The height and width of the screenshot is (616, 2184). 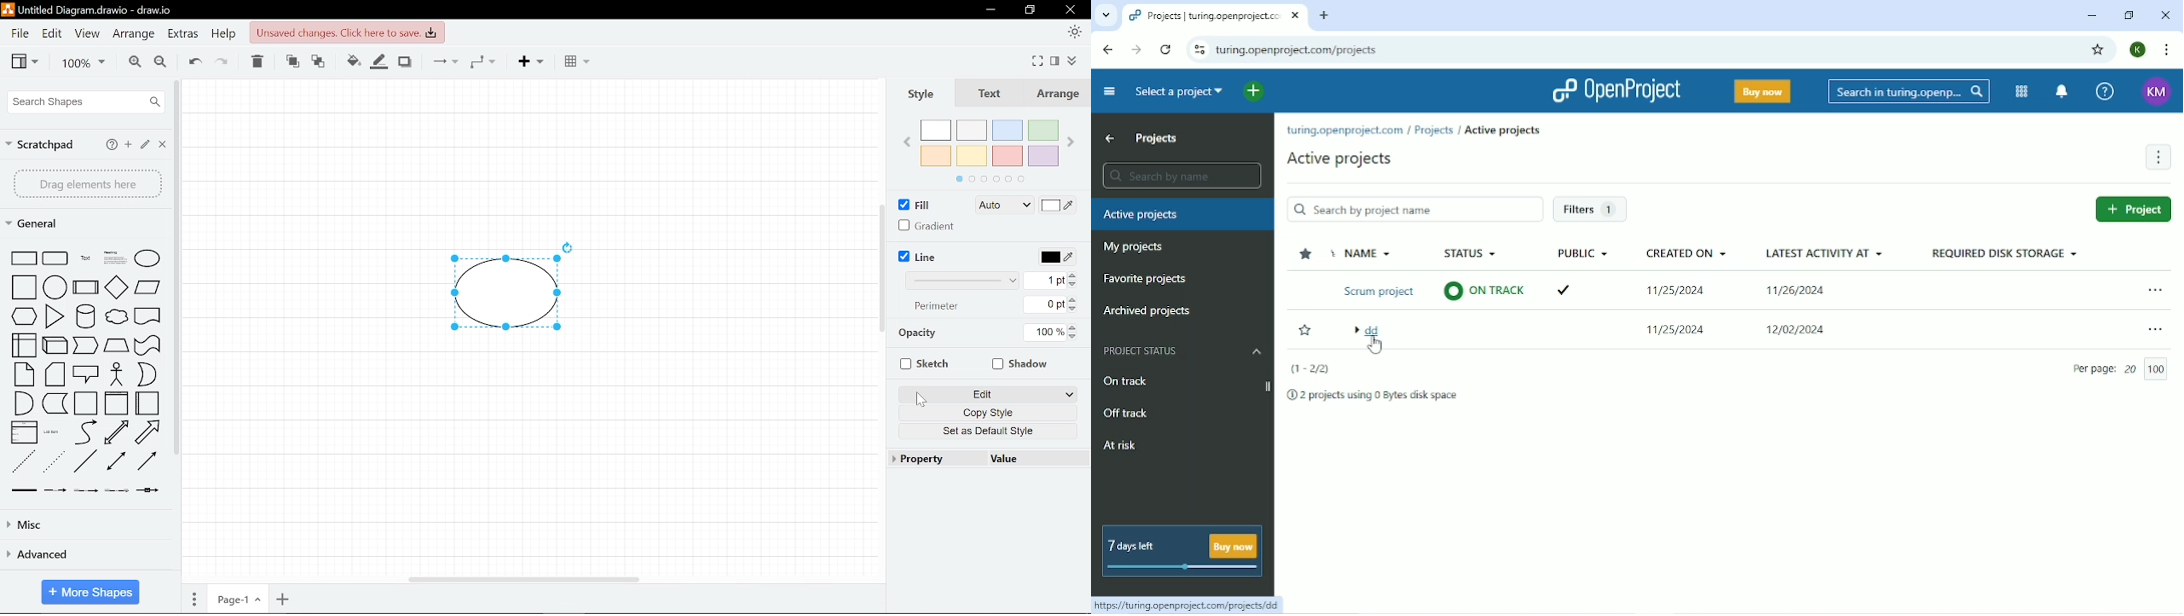 What do you see at coordinates (914, 400) in the screenshot?
I see `Cursor` at bounding box center [914, 400].